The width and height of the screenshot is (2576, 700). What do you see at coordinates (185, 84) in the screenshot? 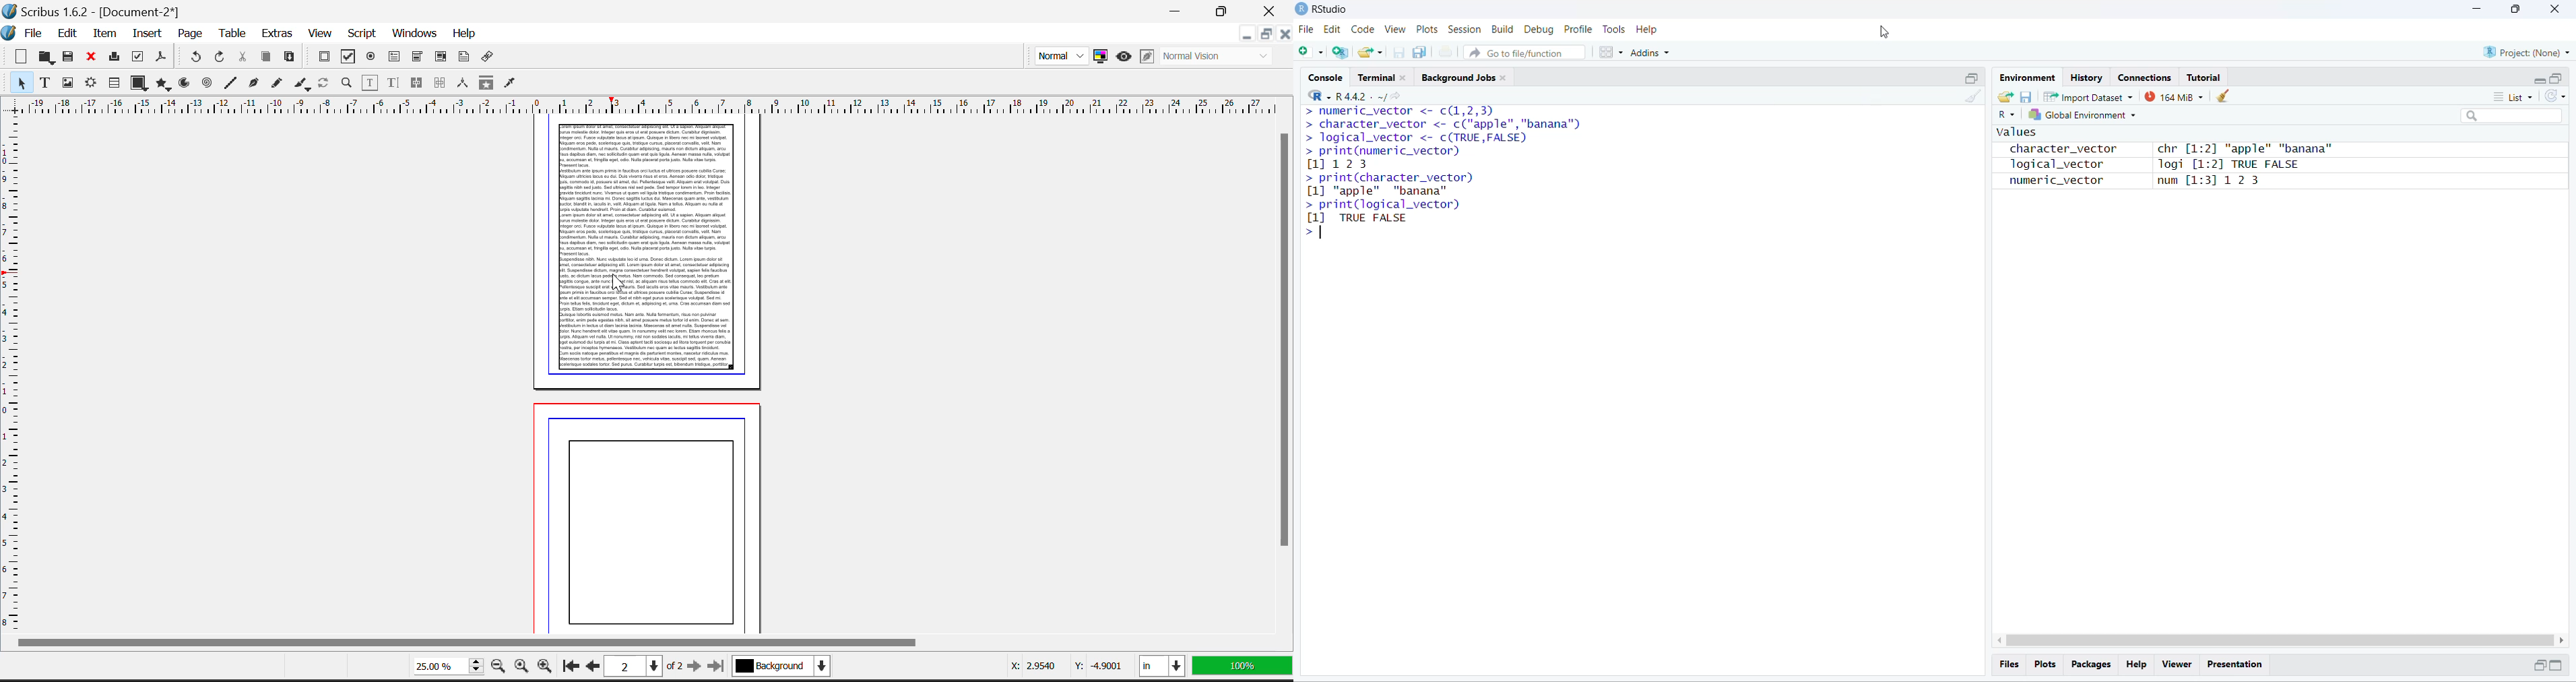
I see `Arcs` at bounding box center [185, 84].